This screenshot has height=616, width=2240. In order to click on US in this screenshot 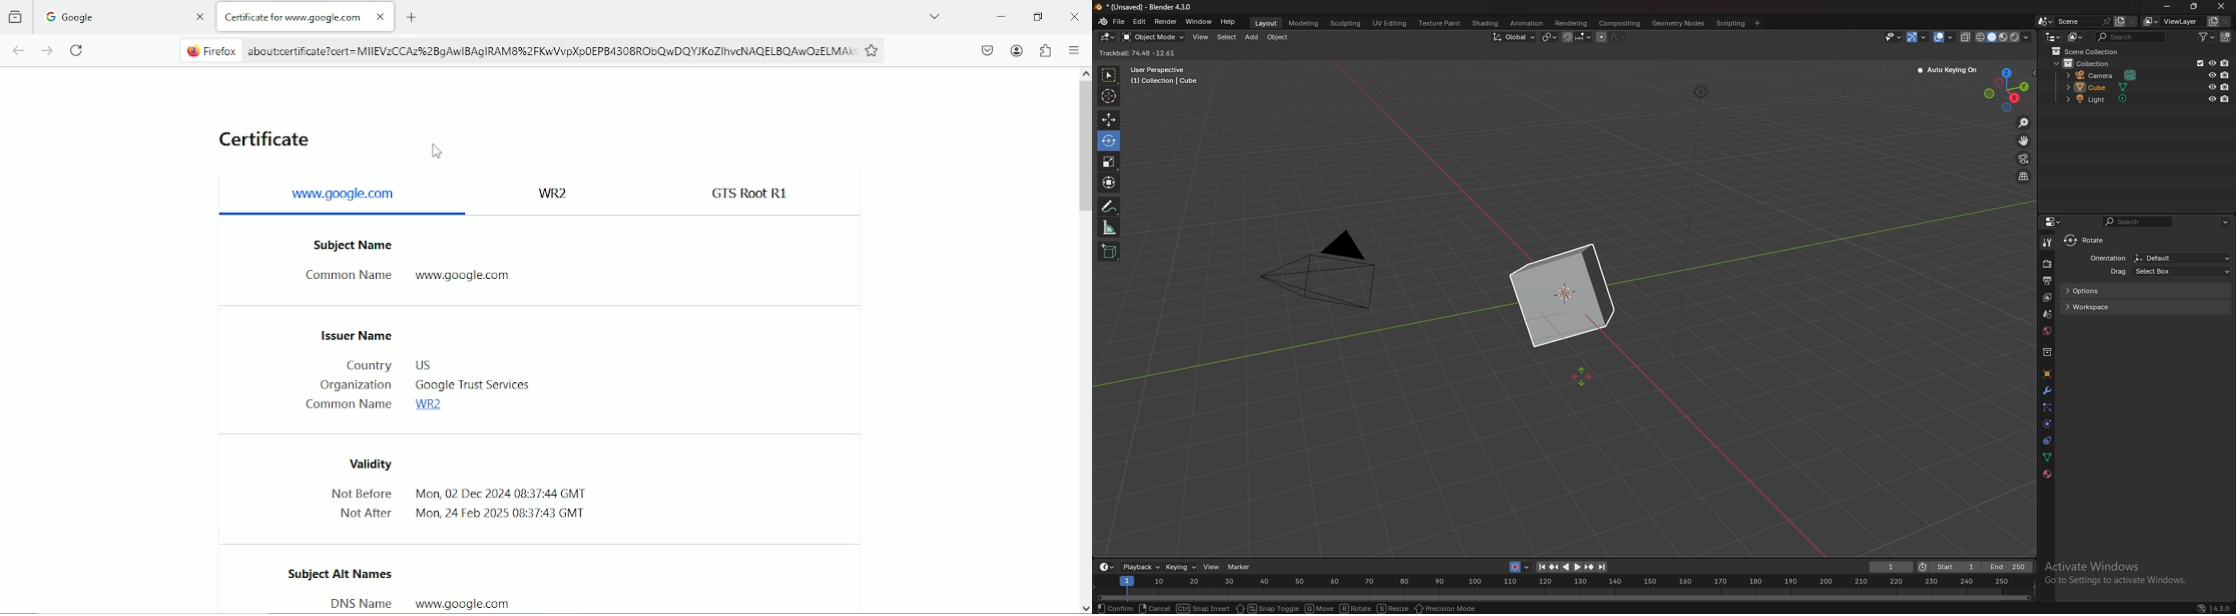, I will do `click(421, 366)`.